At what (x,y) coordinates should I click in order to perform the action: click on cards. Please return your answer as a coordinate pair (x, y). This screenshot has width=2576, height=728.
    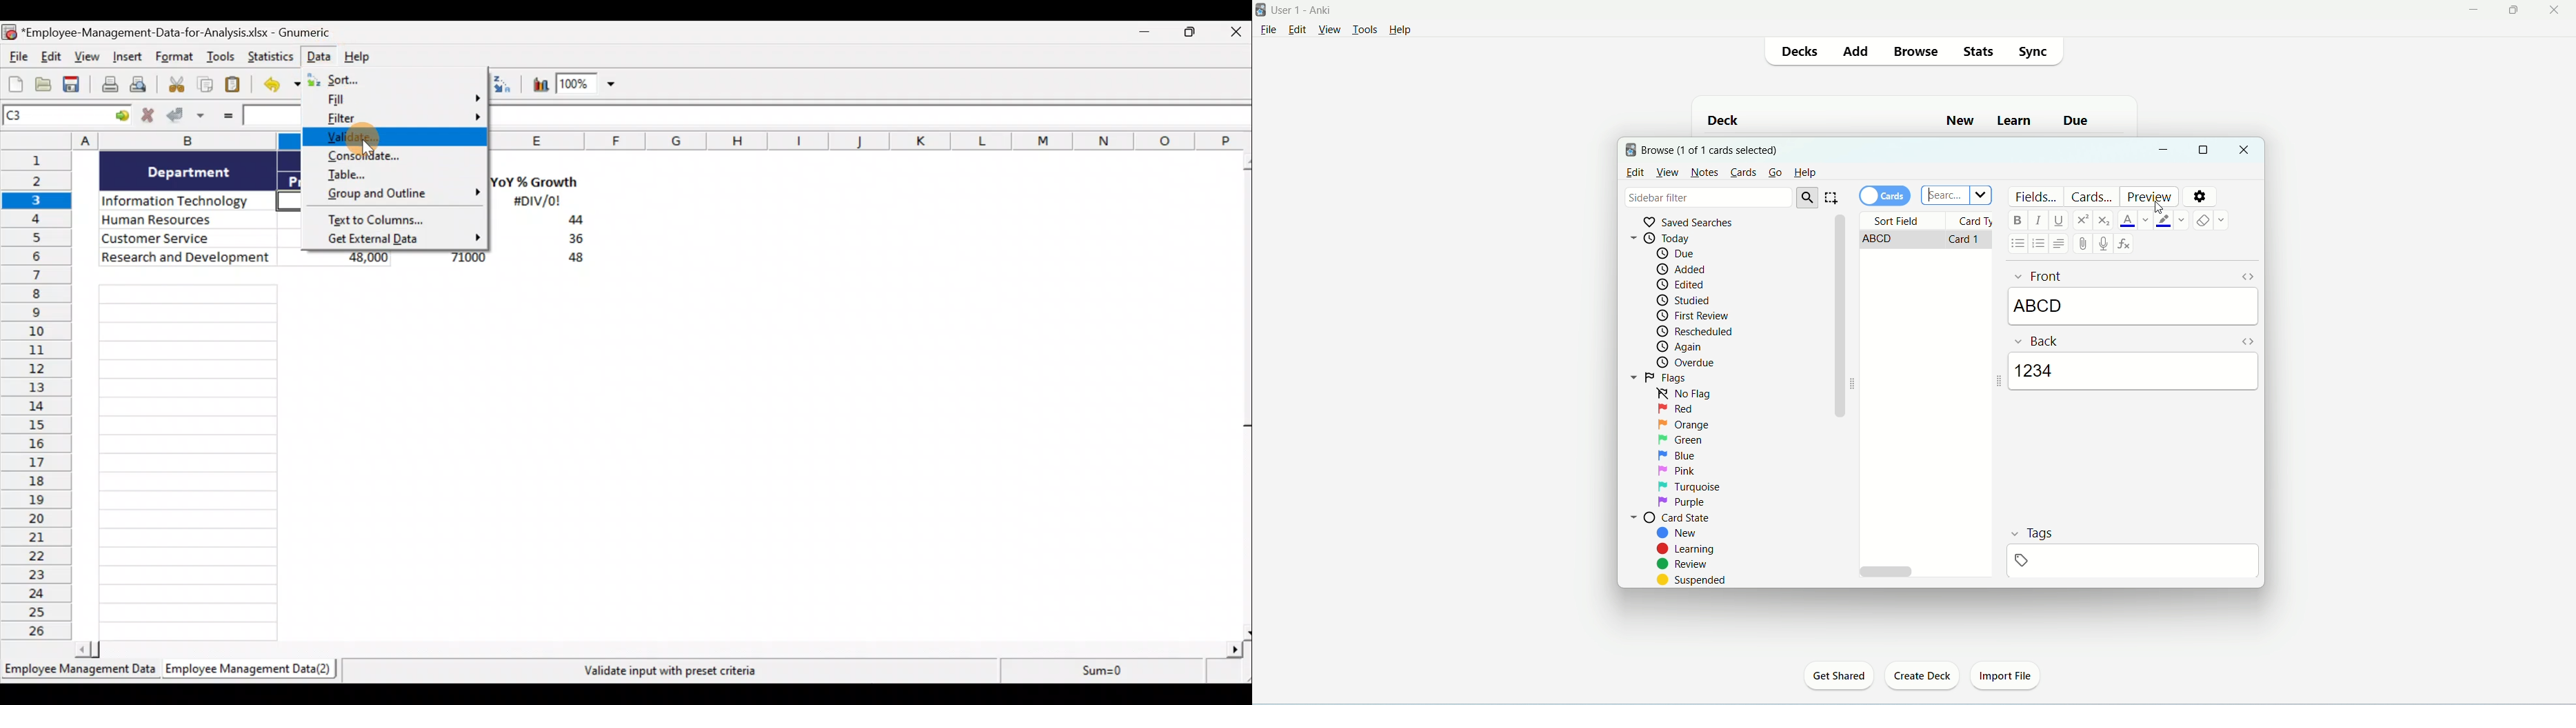
    Looking at the image, I should click on (1743, 170).